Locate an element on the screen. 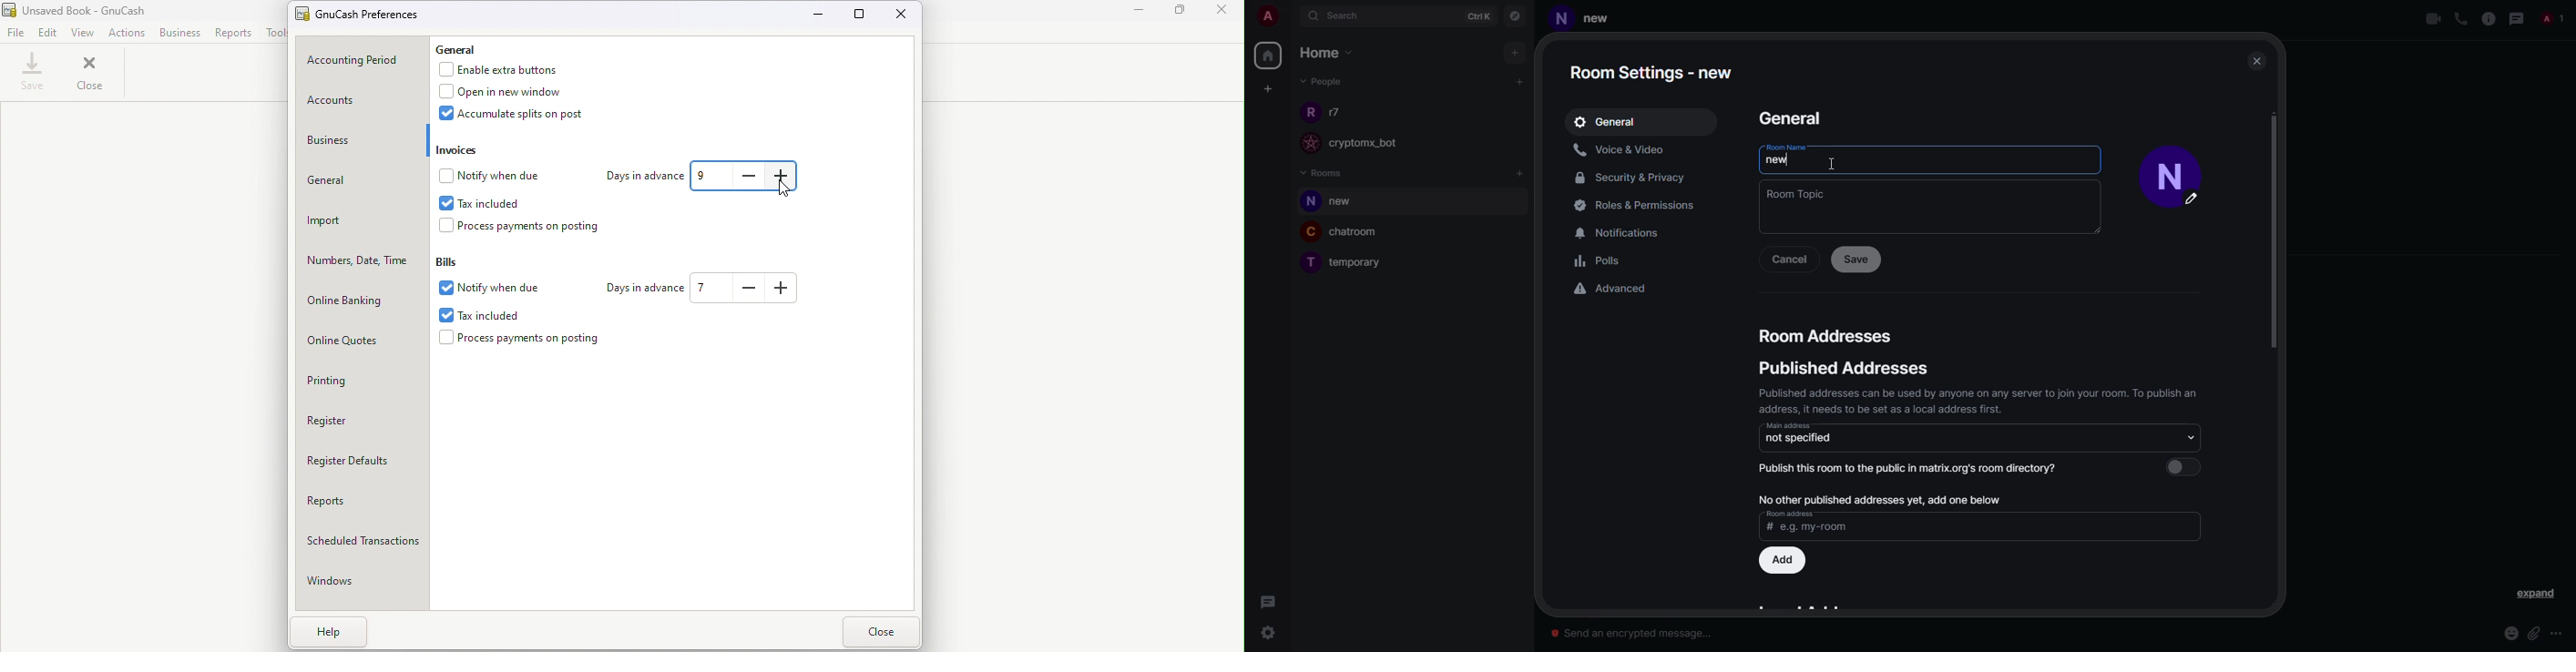  security is located at coordinates (1635, 179).